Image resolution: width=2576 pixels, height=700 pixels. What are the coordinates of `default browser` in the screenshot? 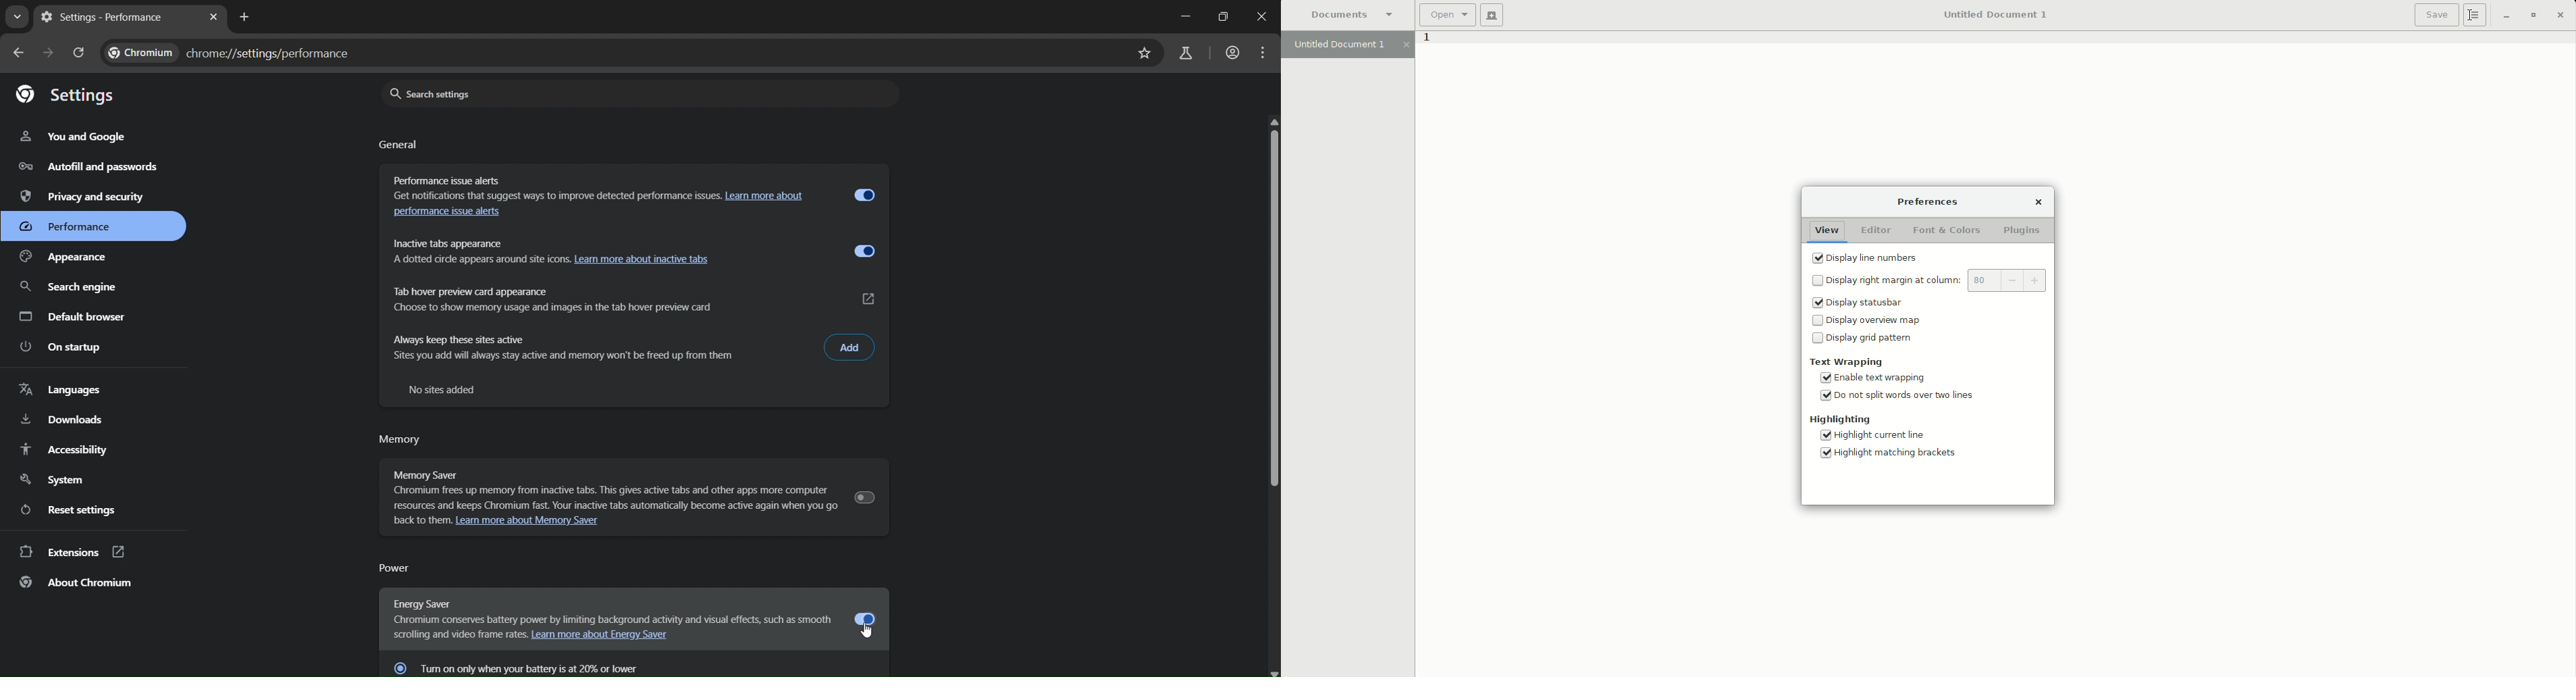 It's located at (73, 316).